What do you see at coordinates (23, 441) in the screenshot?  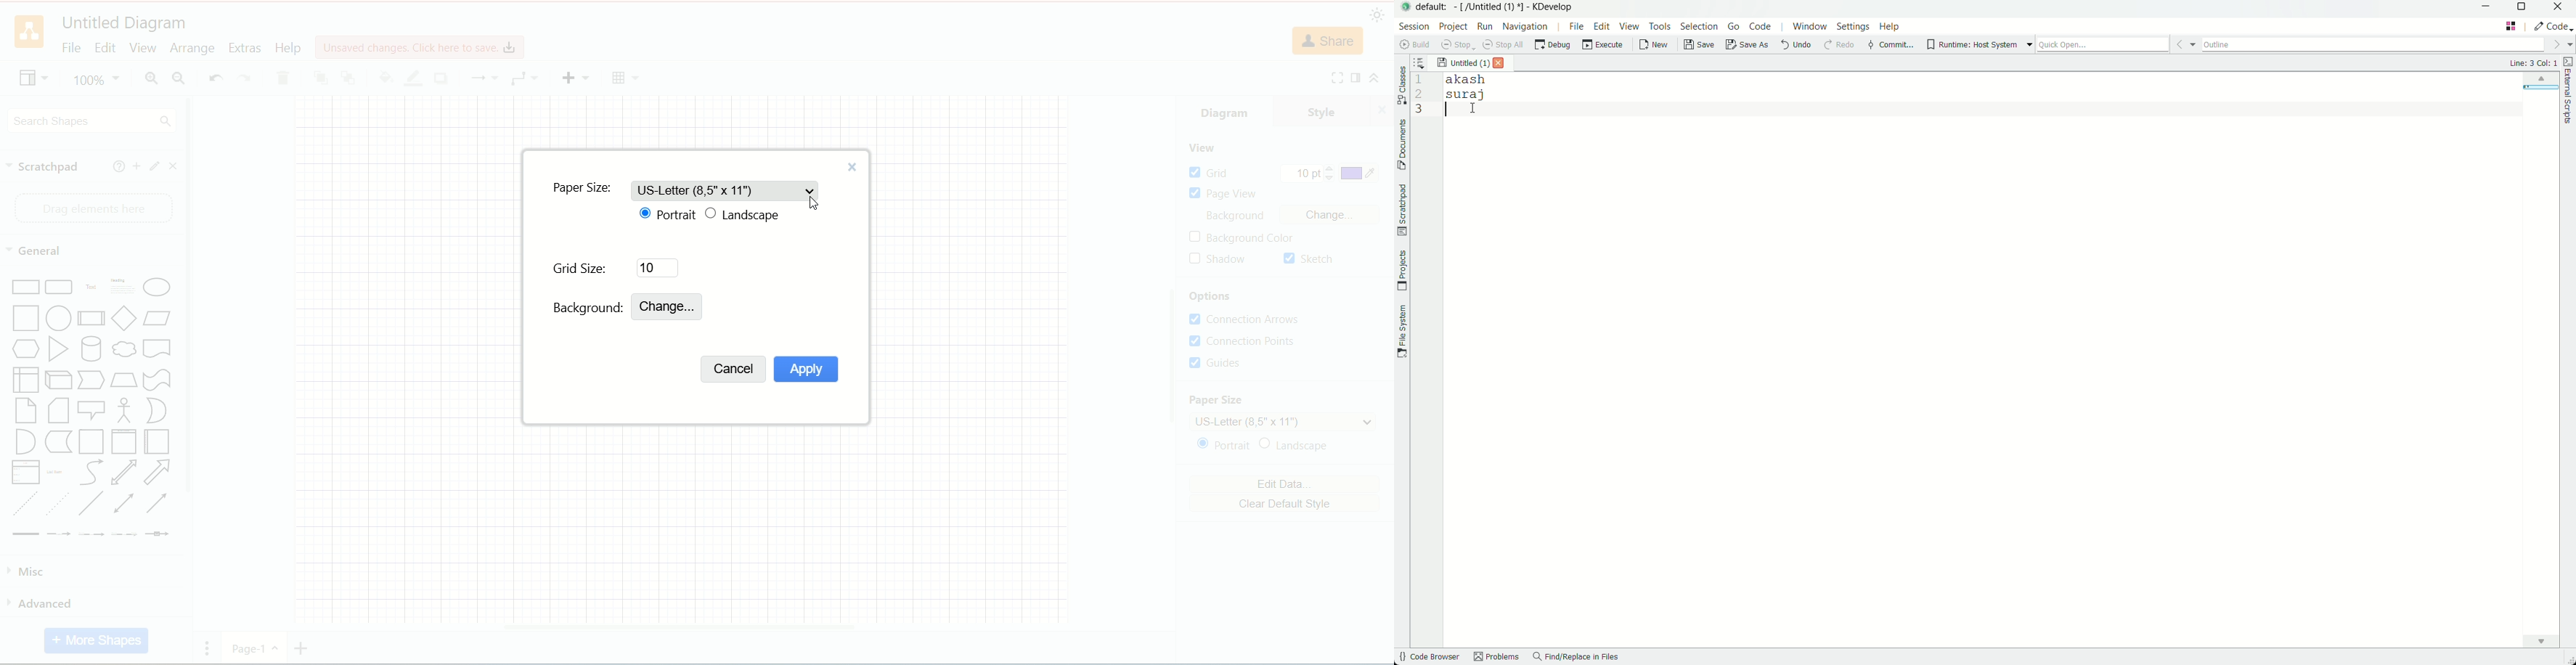 I see `And` at bounding box center [23, 441].